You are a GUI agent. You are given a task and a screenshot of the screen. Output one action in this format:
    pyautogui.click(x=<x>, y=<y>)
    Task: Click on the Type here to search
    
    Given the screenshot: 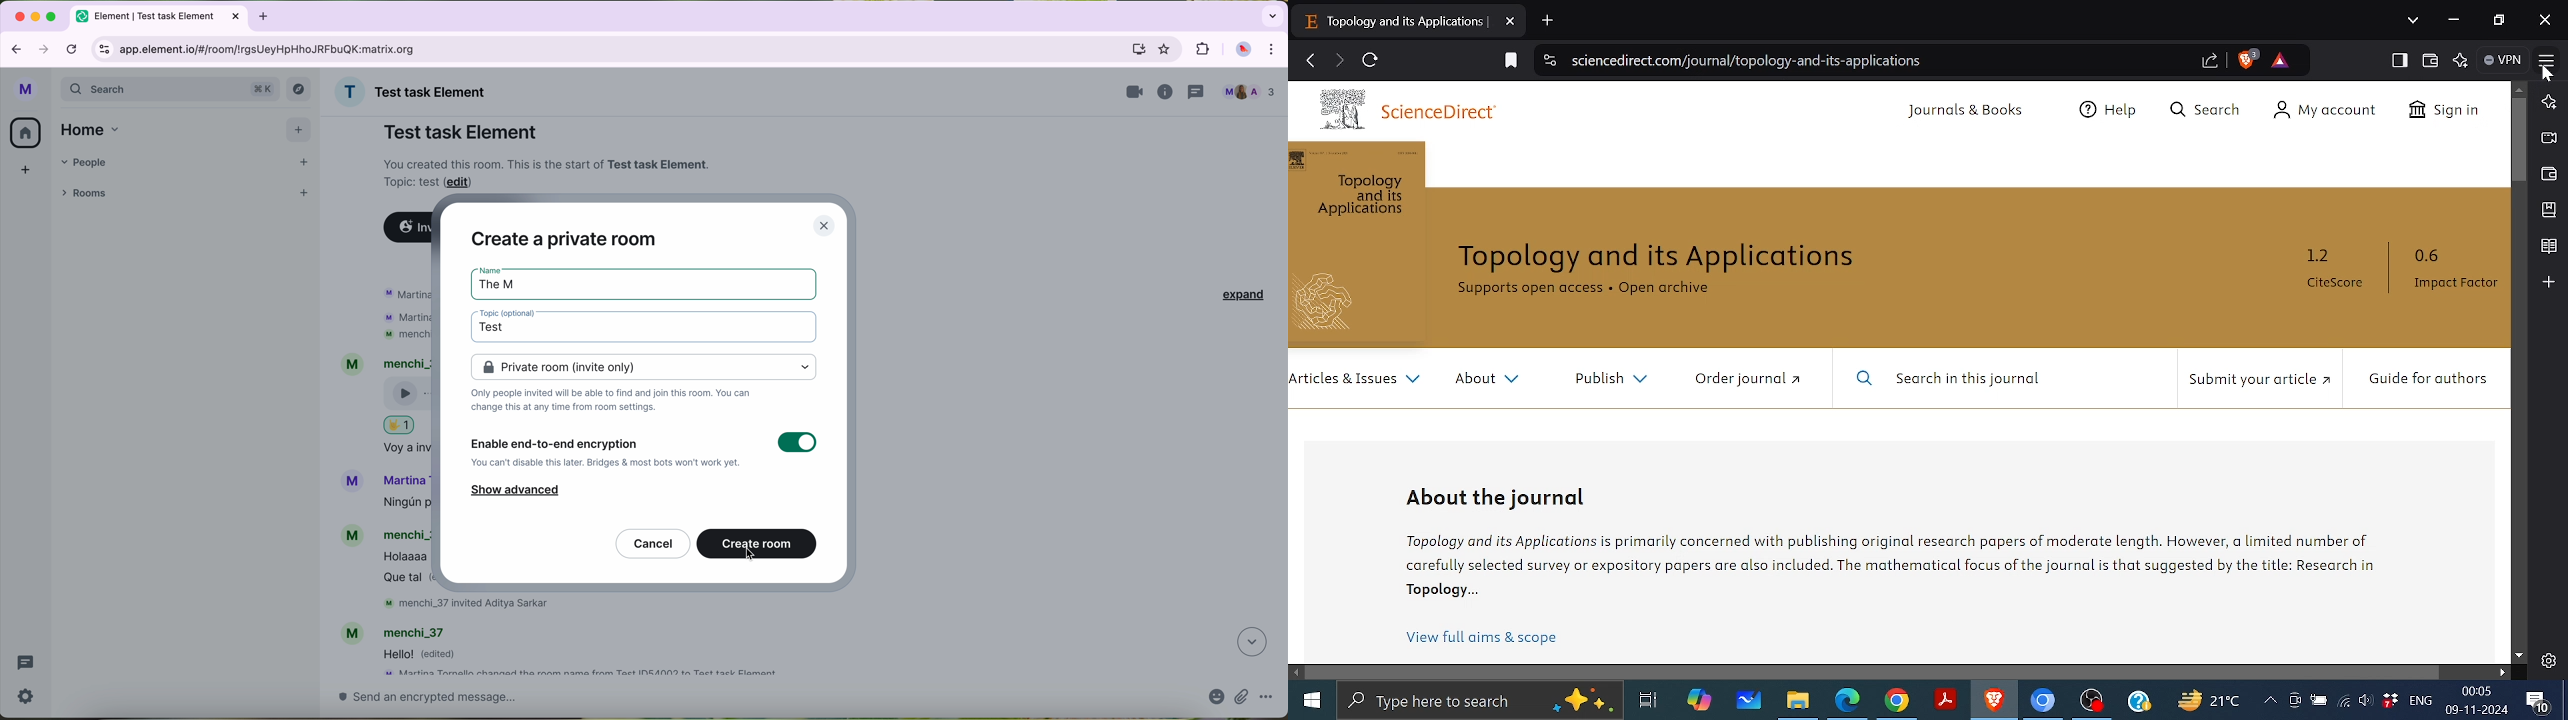 What is the action you would take?
    pyautogui.click(x=1482, y=700)
    